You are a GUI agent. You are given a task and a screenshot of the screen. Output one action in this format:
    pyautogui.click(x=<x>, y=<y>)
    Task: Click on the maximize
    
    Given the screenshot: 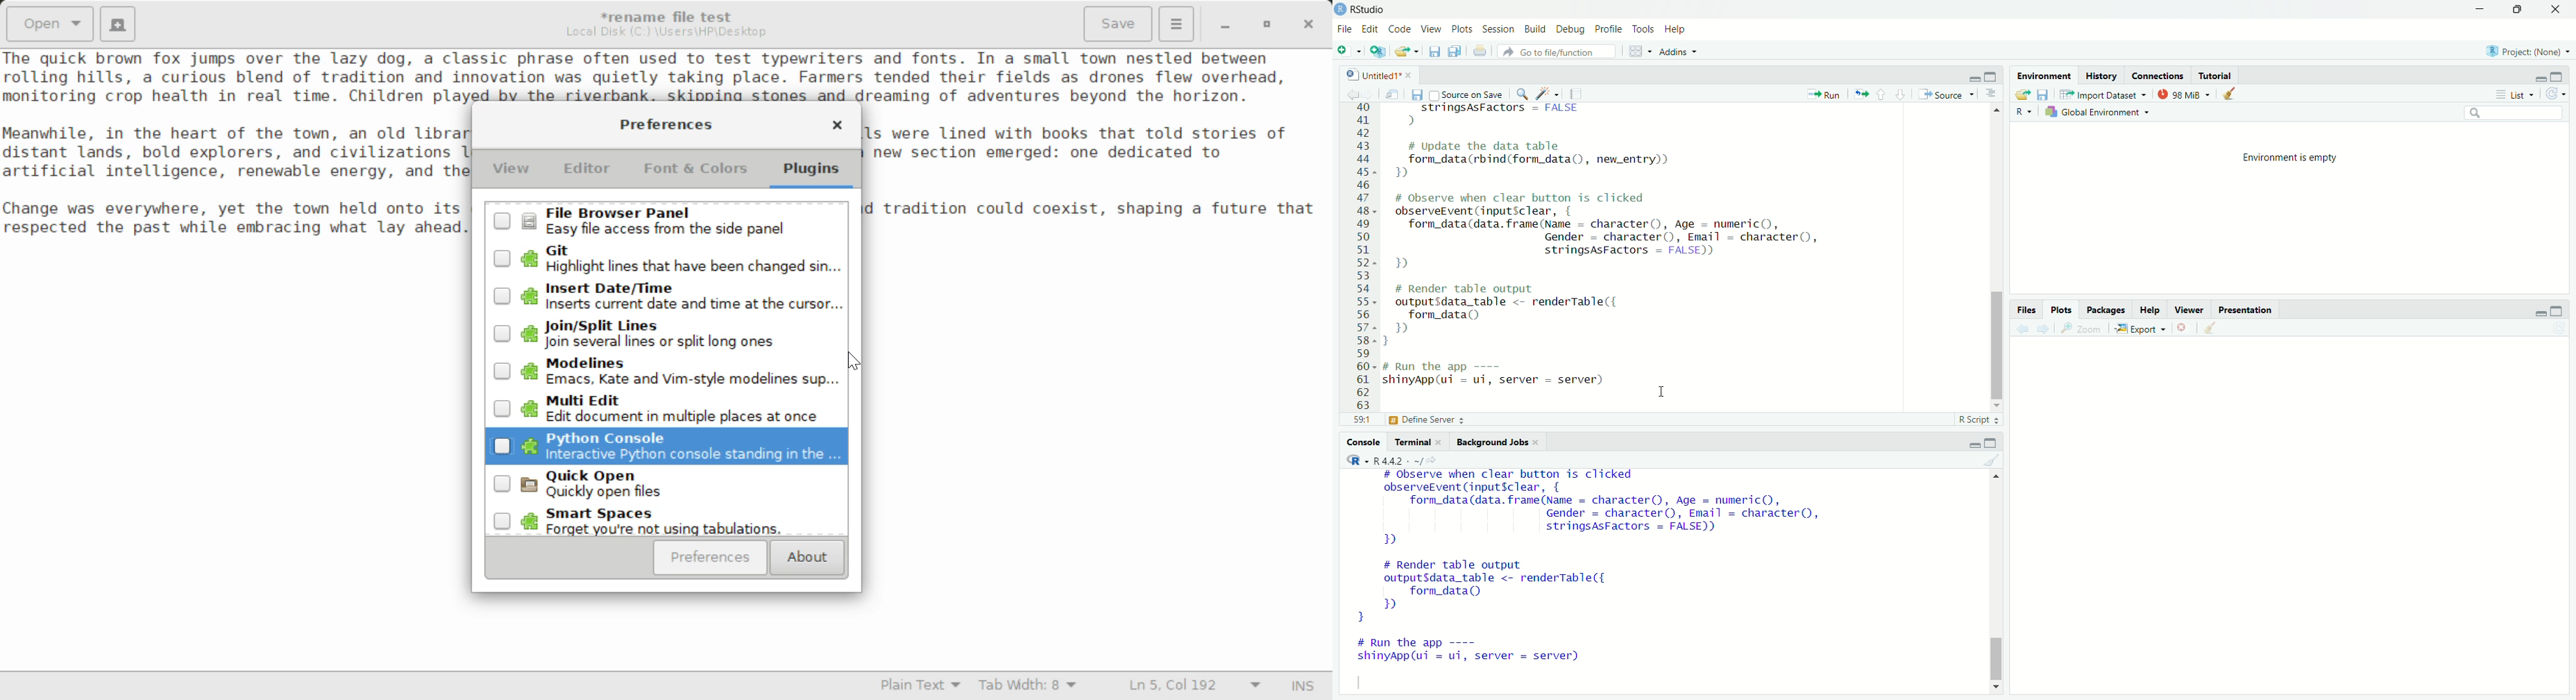 What is the action you would take?
    pyautogui.click(x=1994, y=77)
    